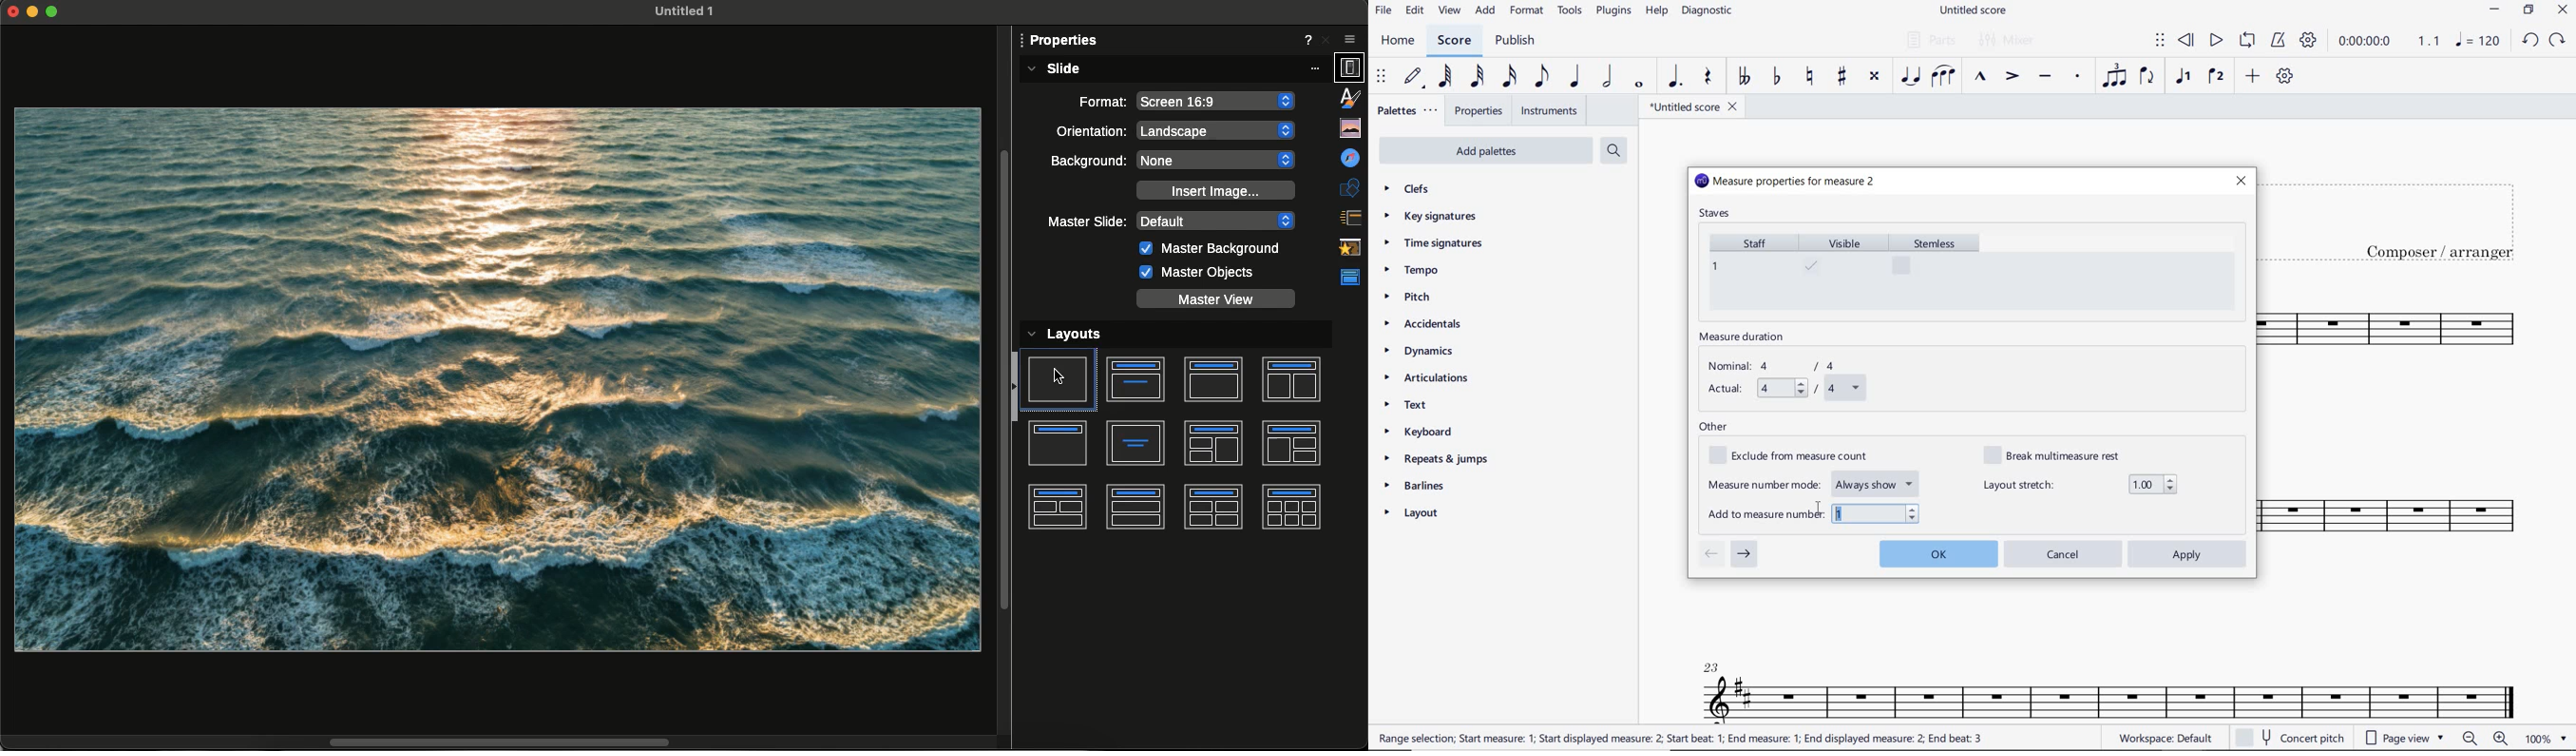 Image resolution: width=2576 pixels, height=756 pixels. I want to click on actual, so click(1785, 389).